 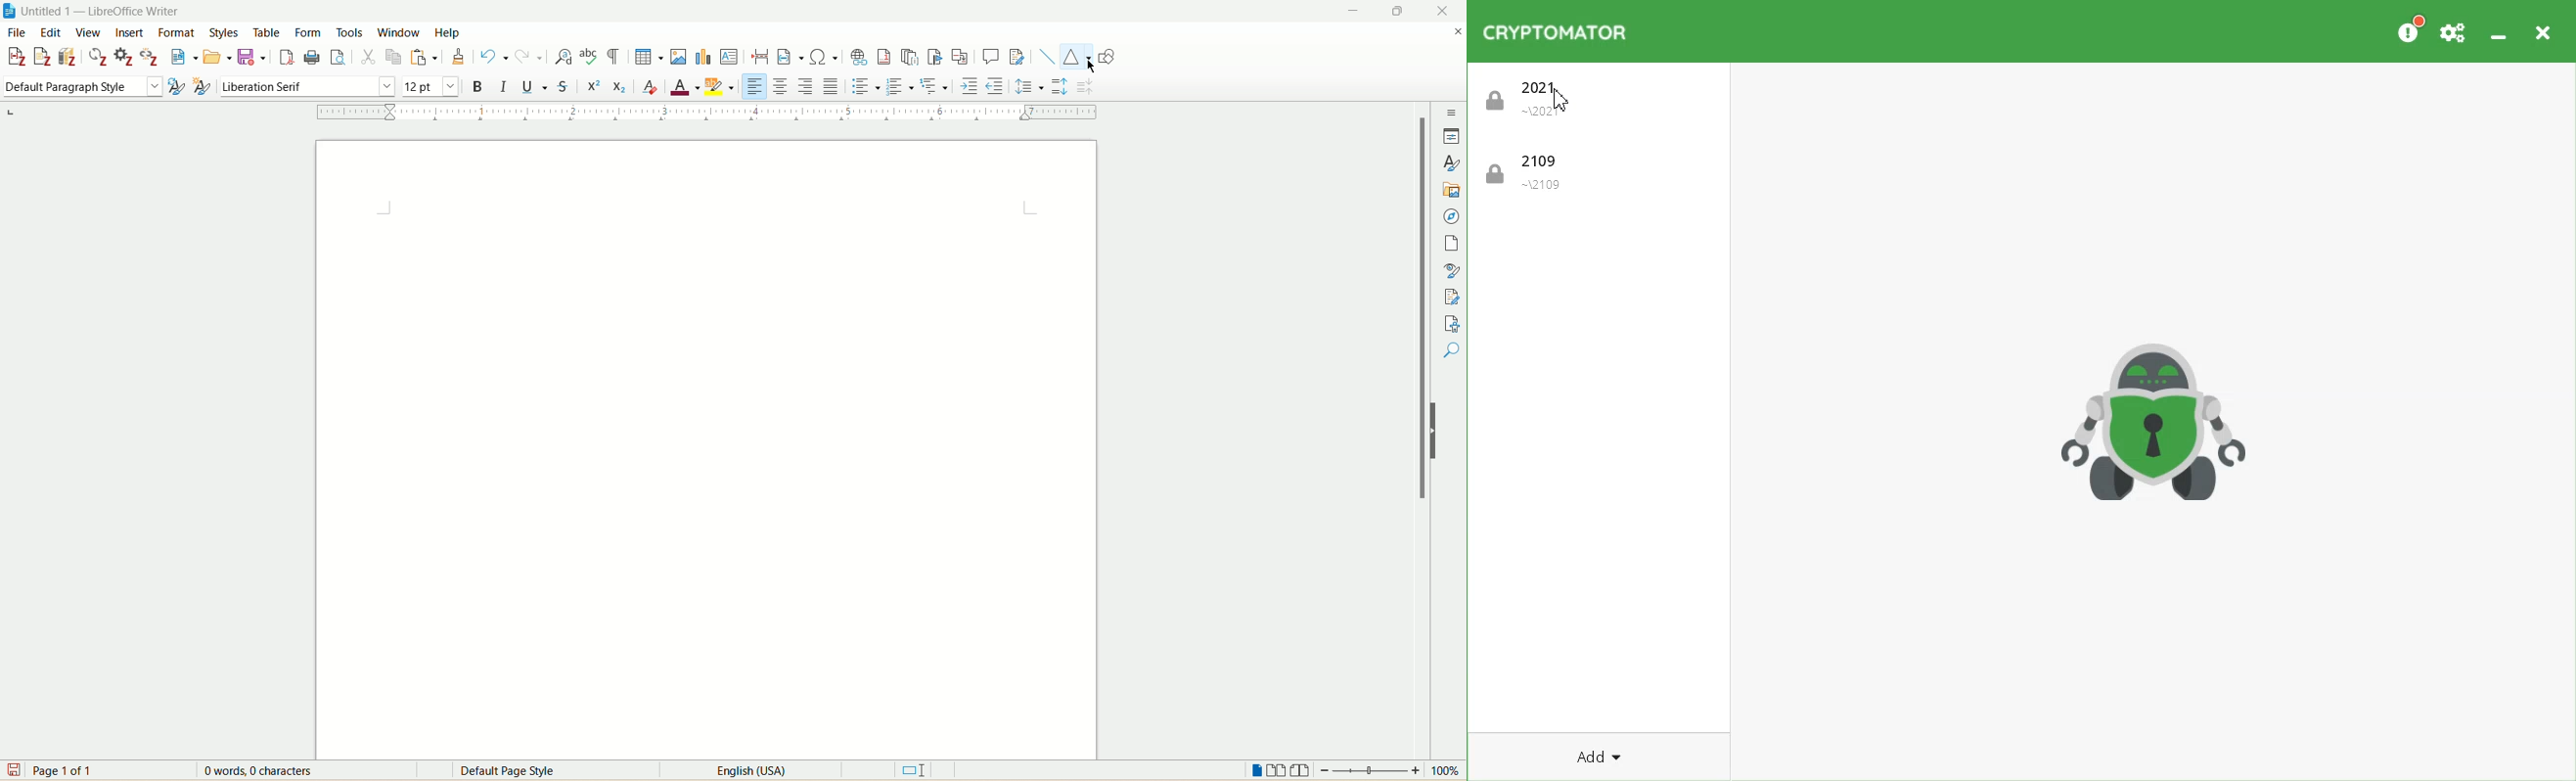 I want to click on align right, so click(x=804, y=86).